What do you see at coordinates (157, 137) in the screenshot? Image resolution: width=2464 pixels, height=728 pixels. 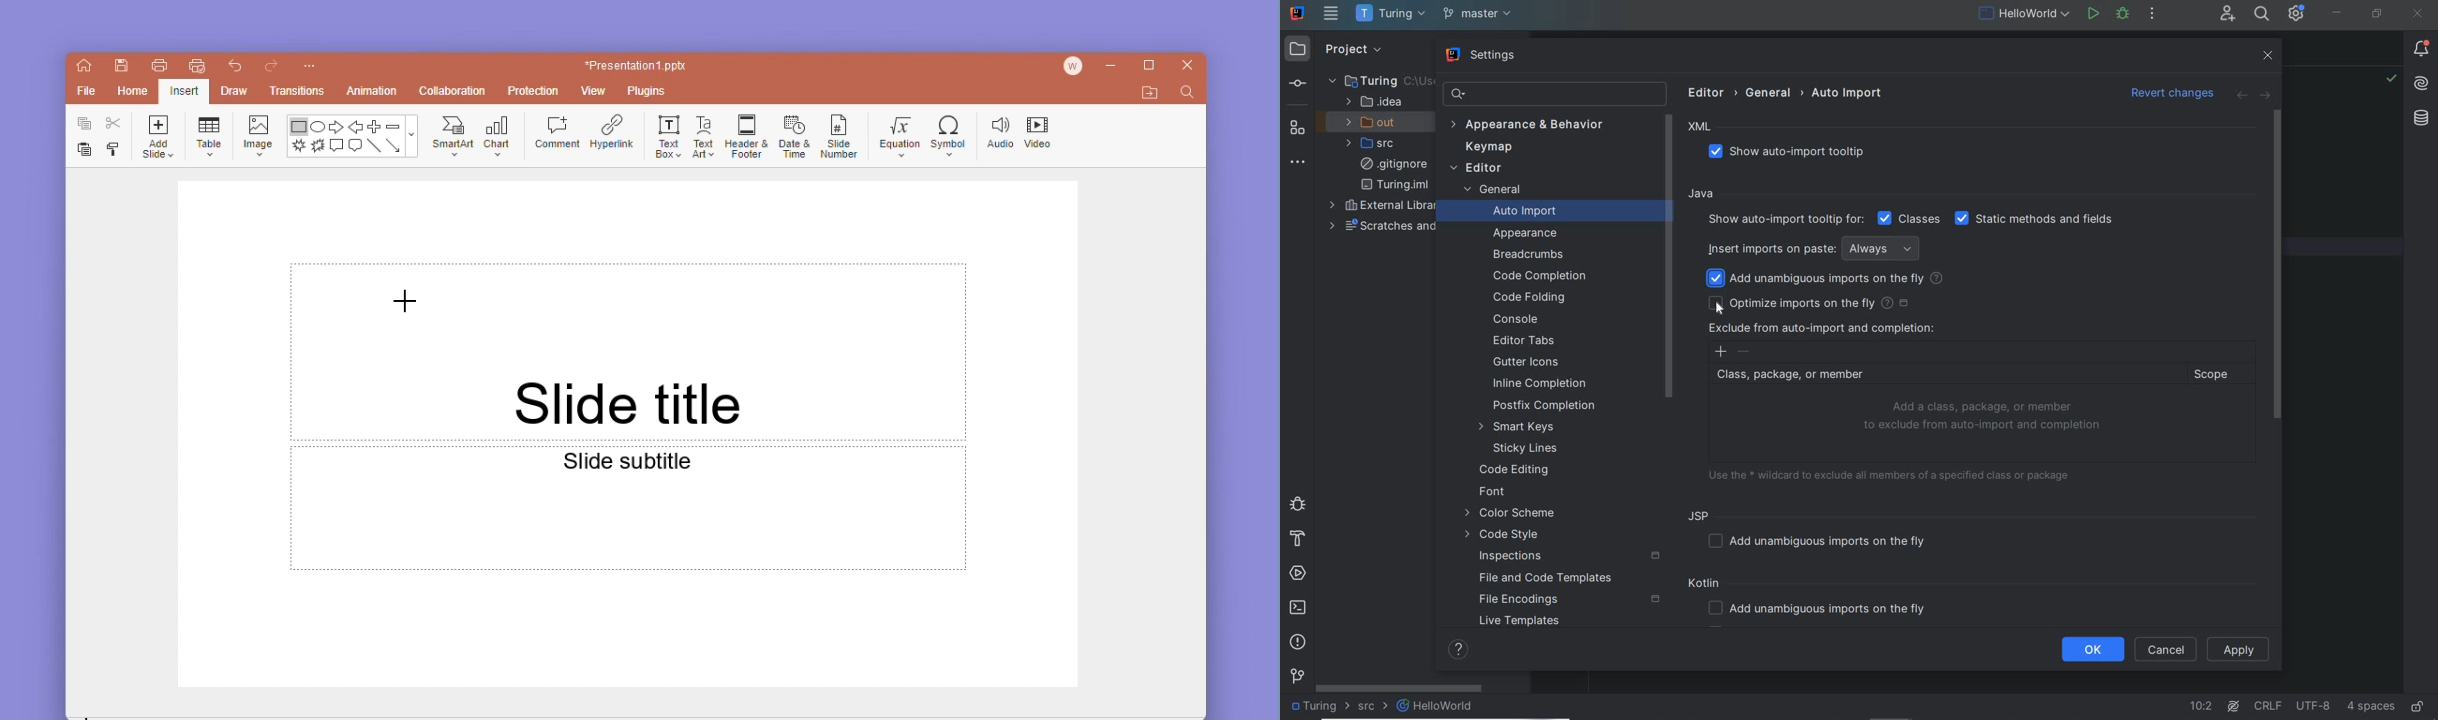 I see `add slide` at bounding box center [157, 137].